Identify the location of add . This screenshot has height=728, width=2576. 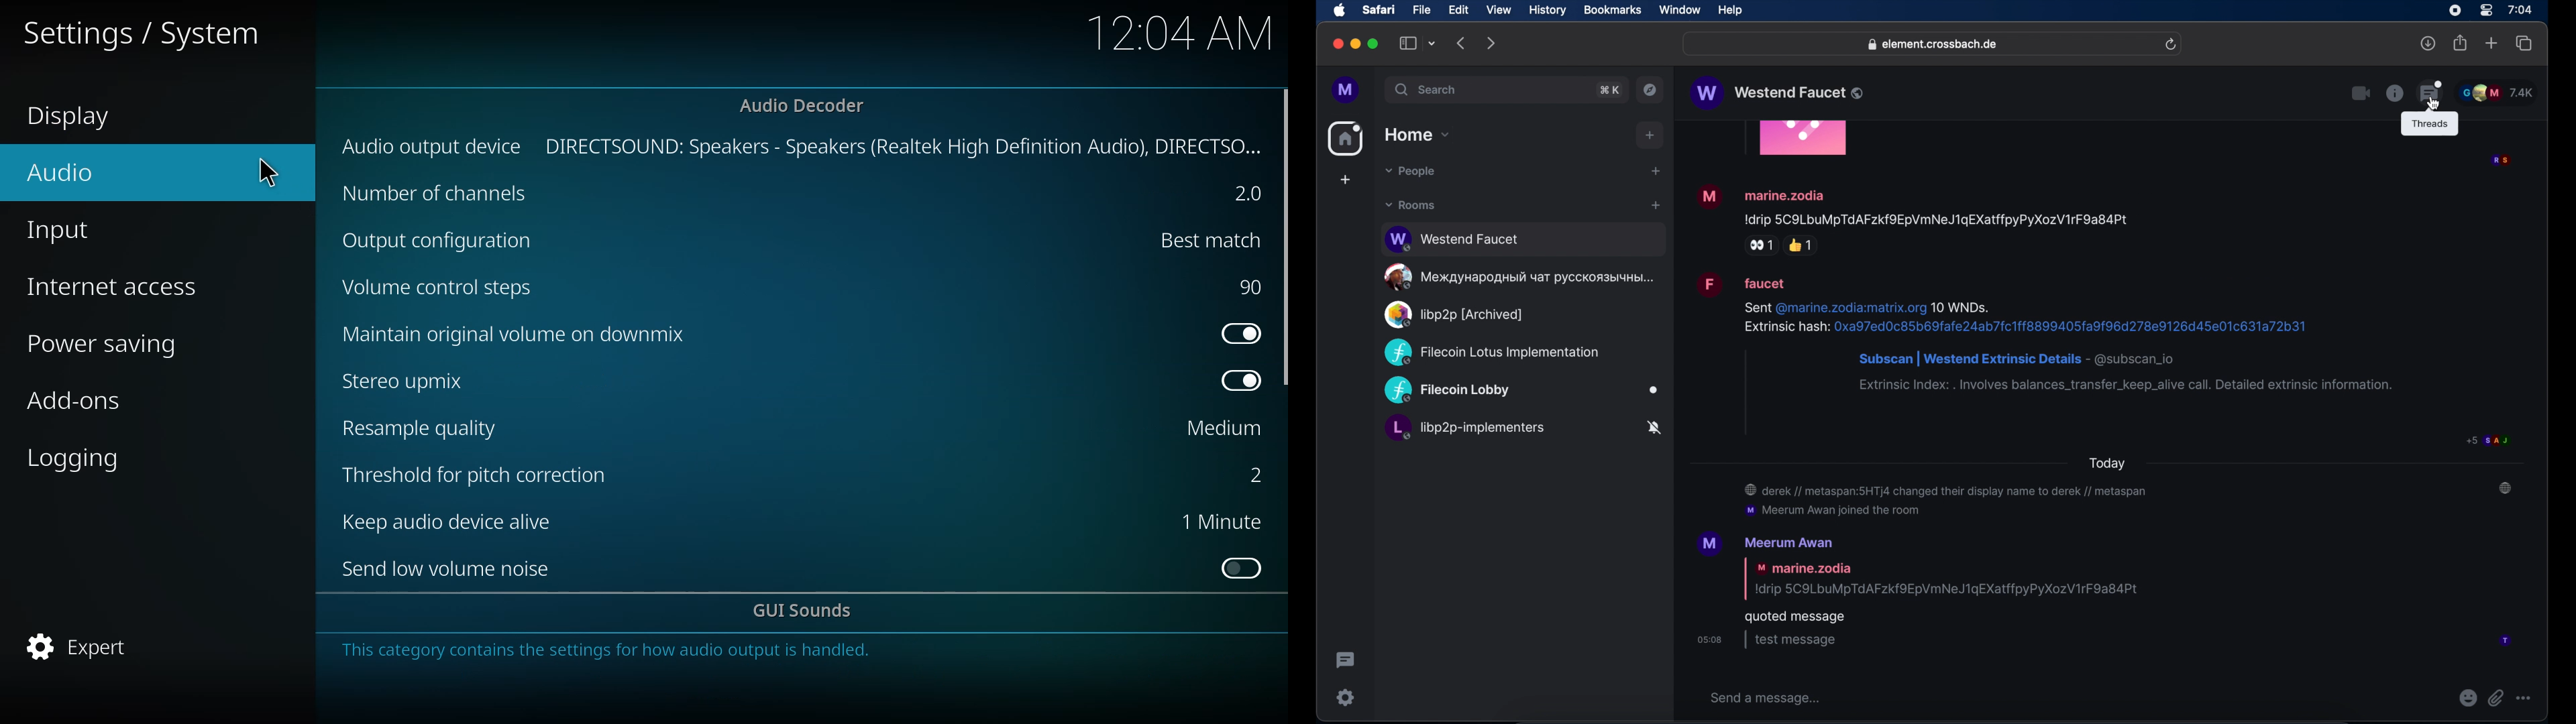
(1656, 205).